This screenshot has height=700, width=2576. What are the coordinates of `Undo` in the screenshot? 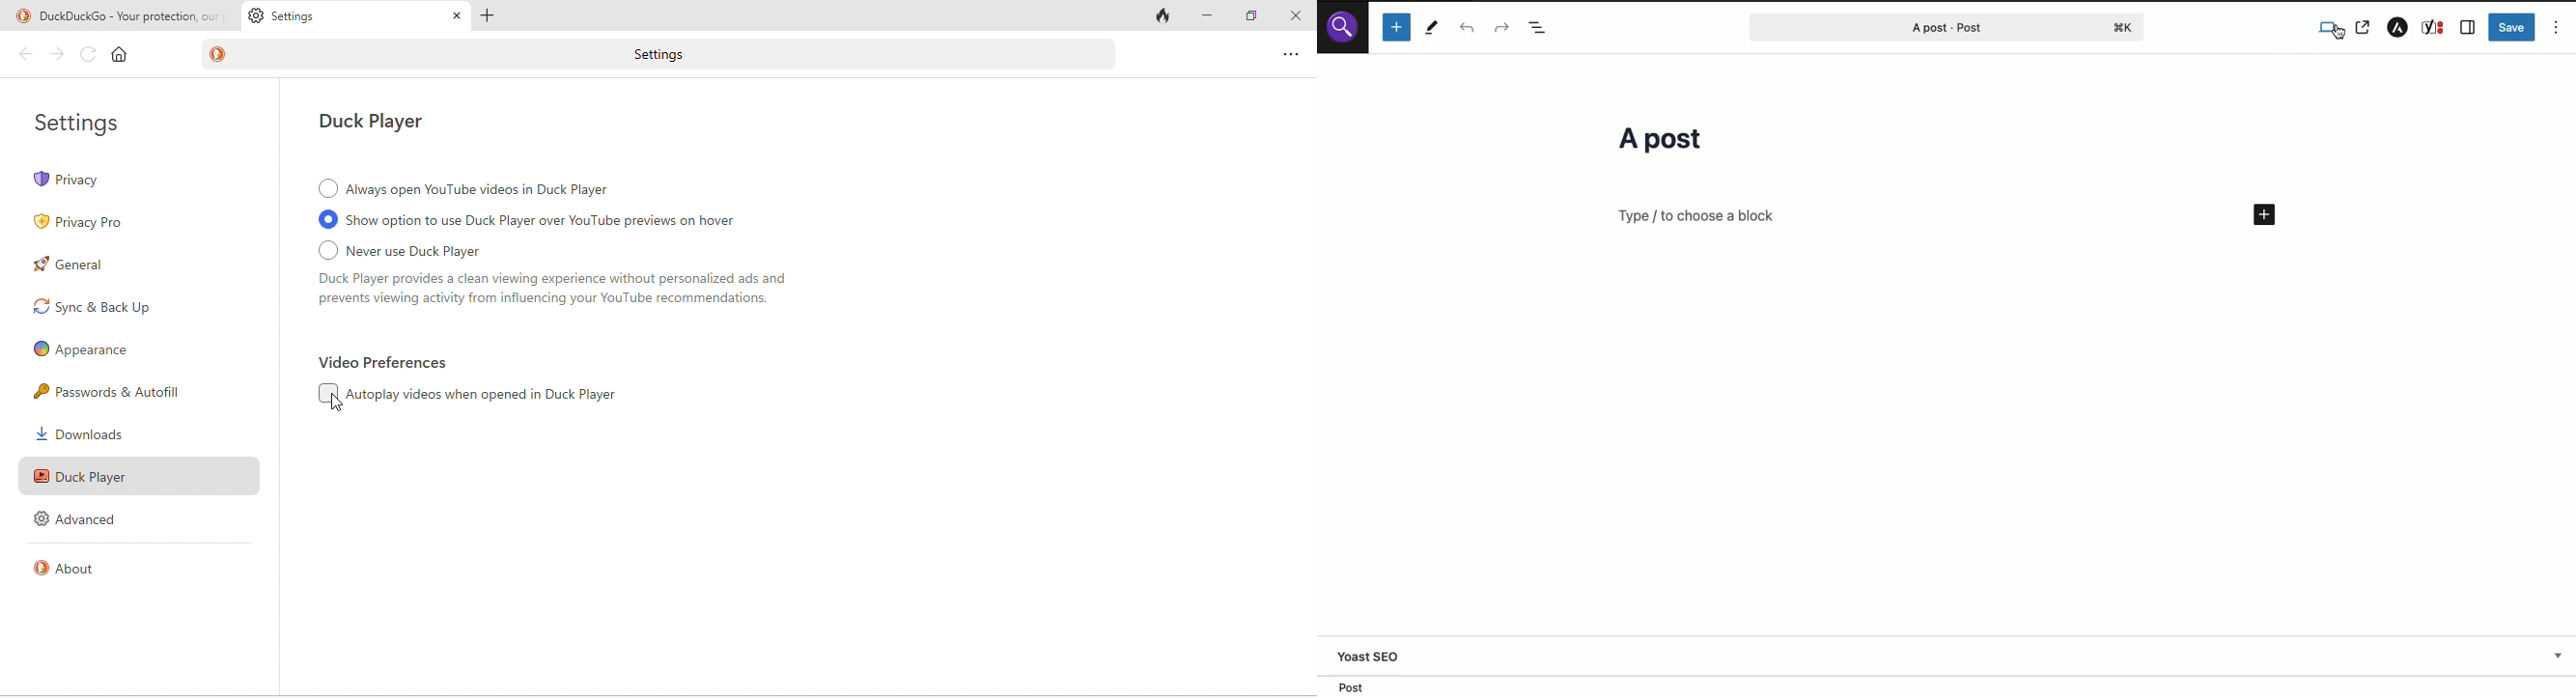 It's located at (1467, 27).